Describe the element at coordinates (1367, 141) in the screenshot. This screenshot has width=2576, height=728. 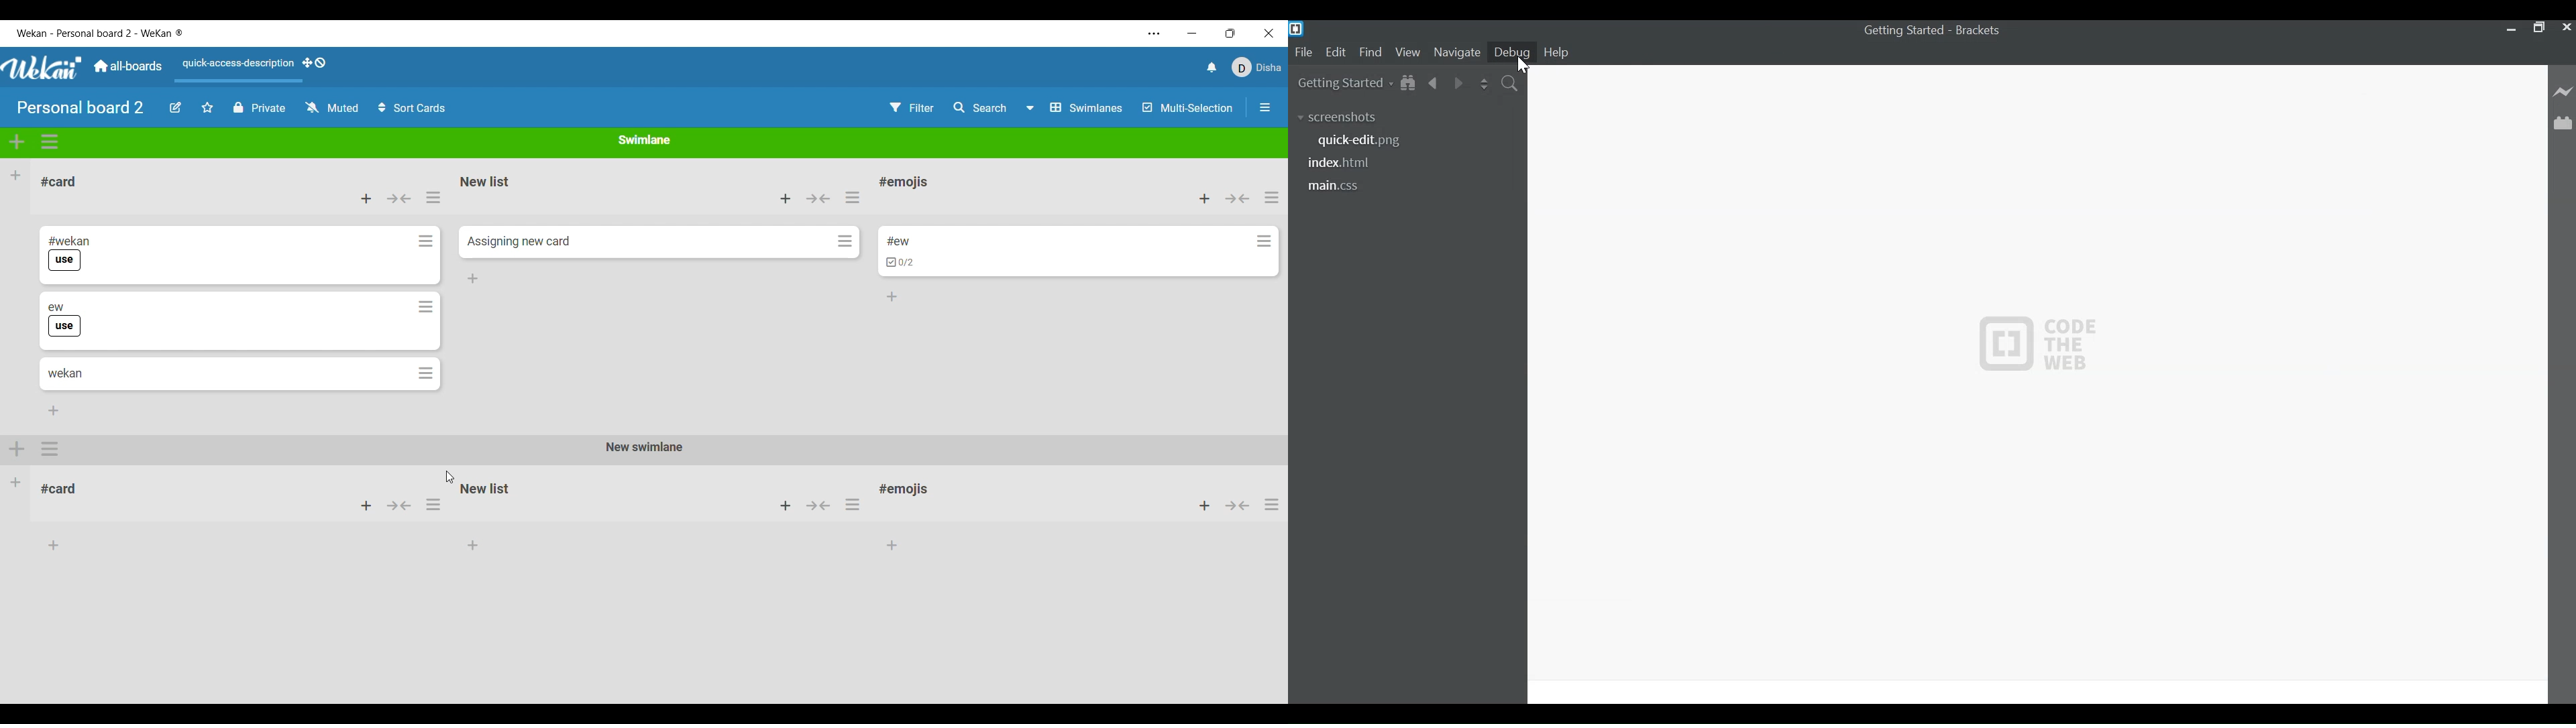
I see `quickedit.png` at that location.